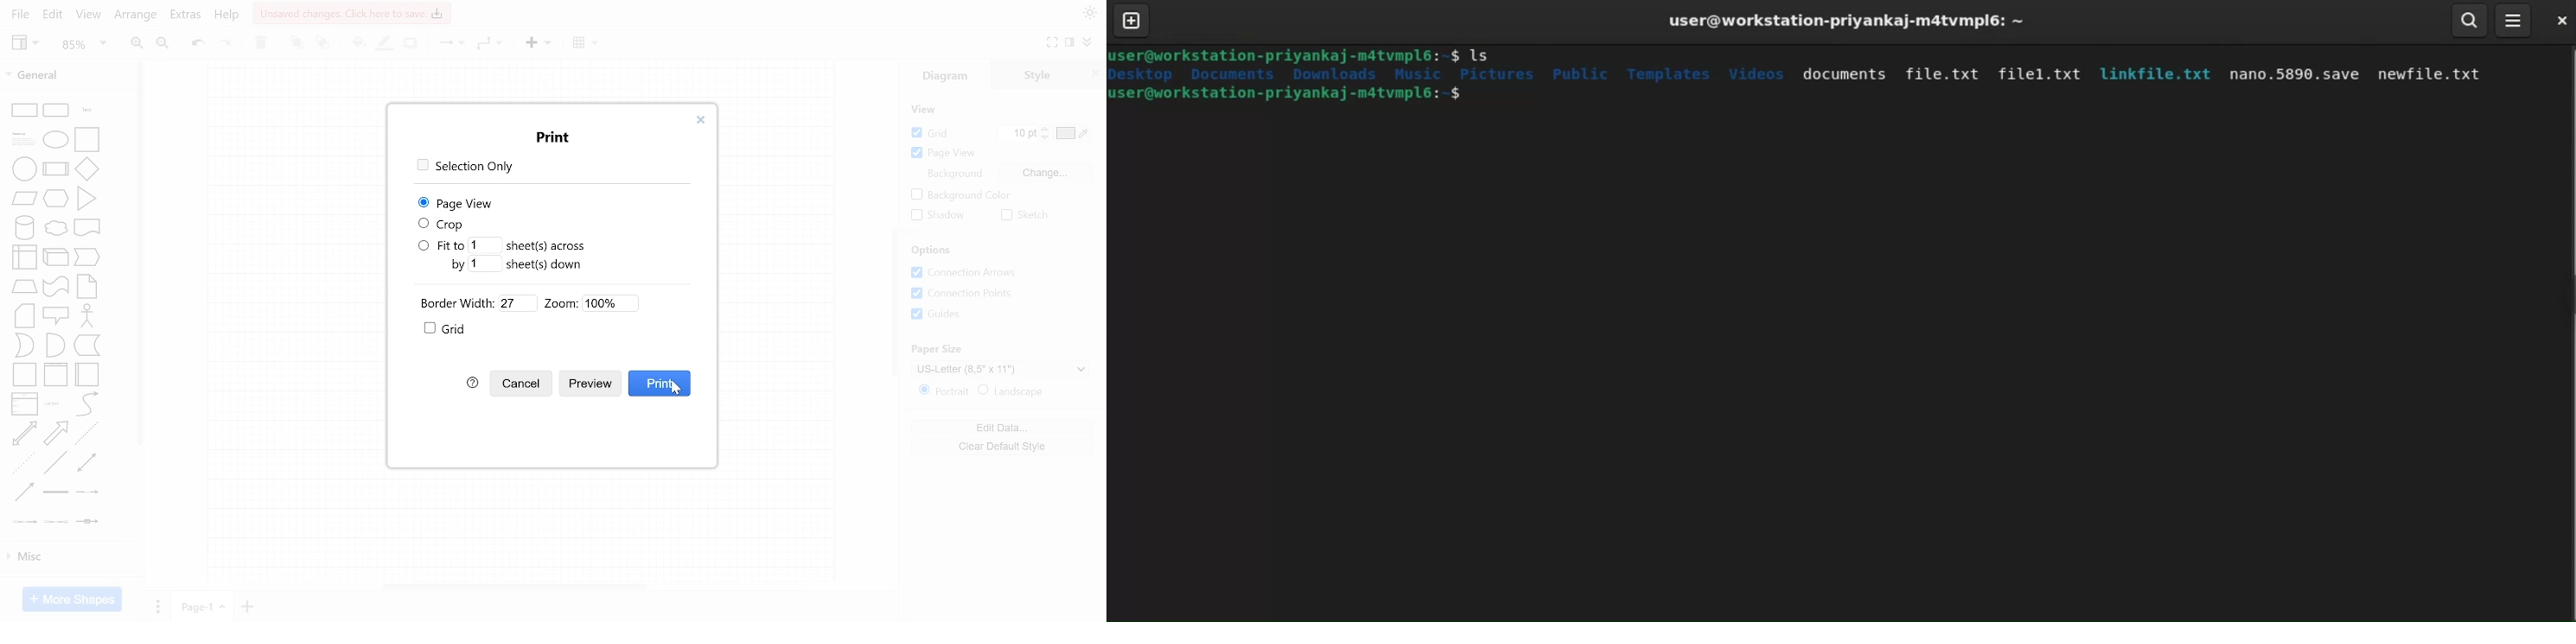 The image size is (2576, 644). What do you see at coordinates (86, 168) in the screenshot?
I see `Diamond` at bounding box center [86, 168].